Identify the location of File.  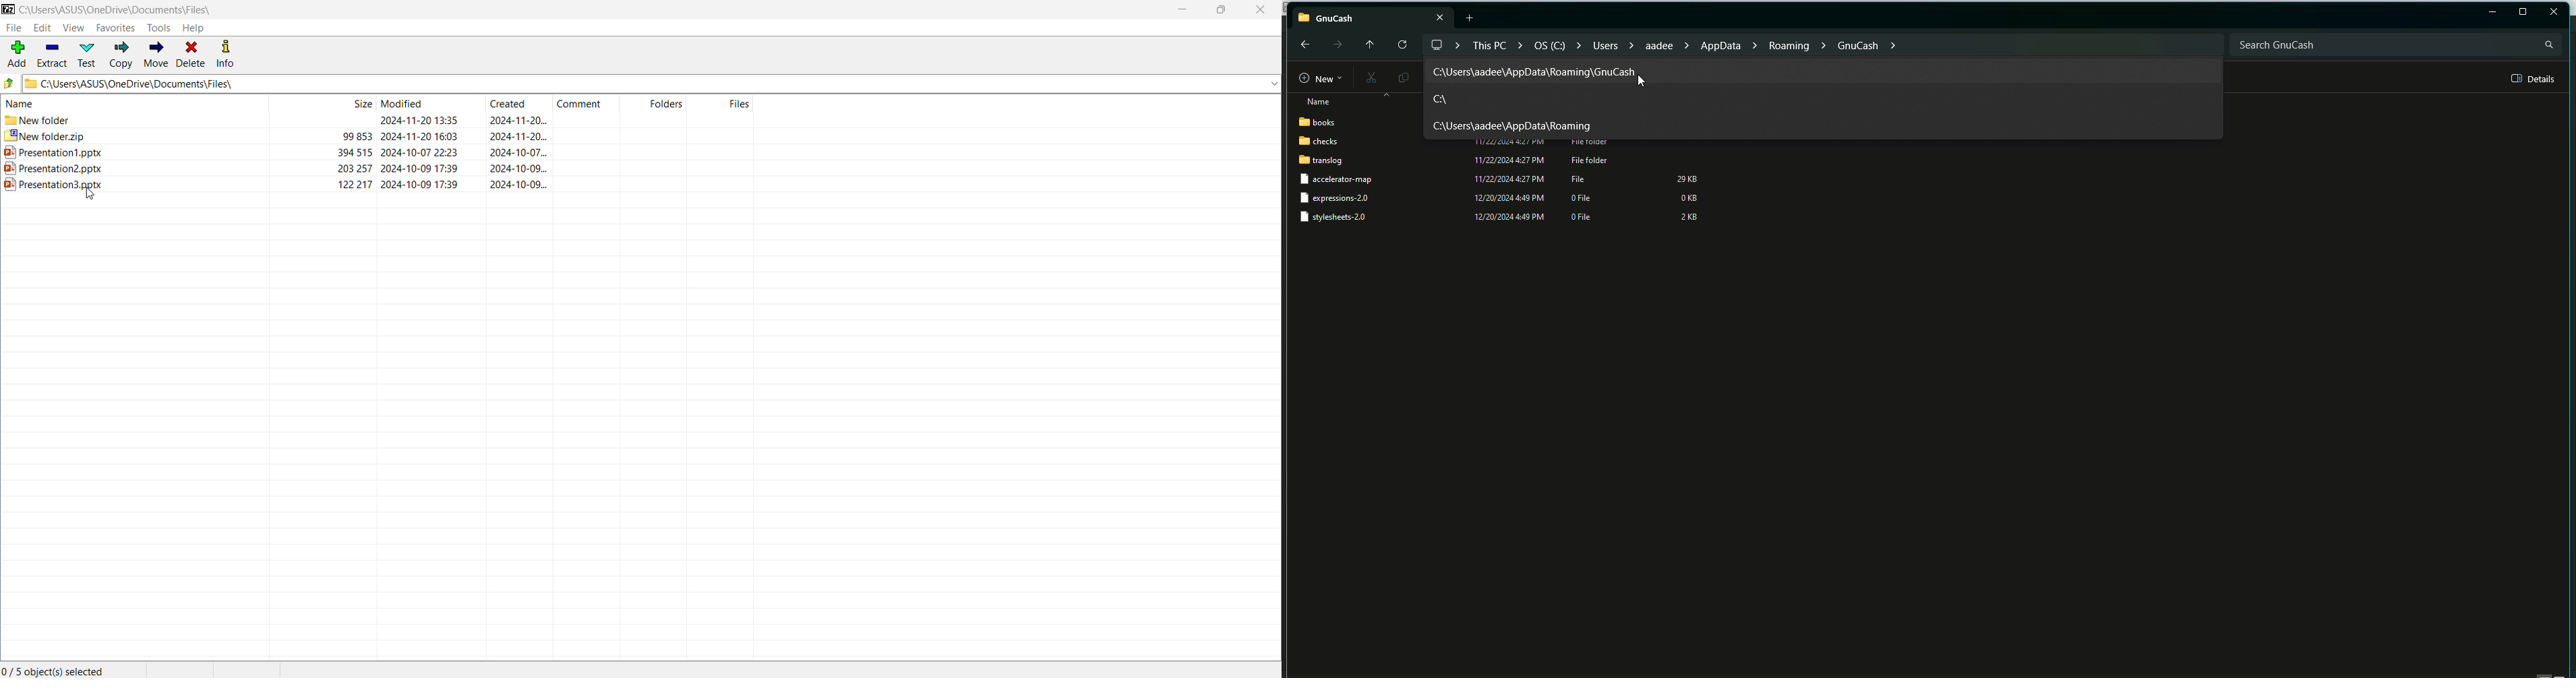
(1582, 178).